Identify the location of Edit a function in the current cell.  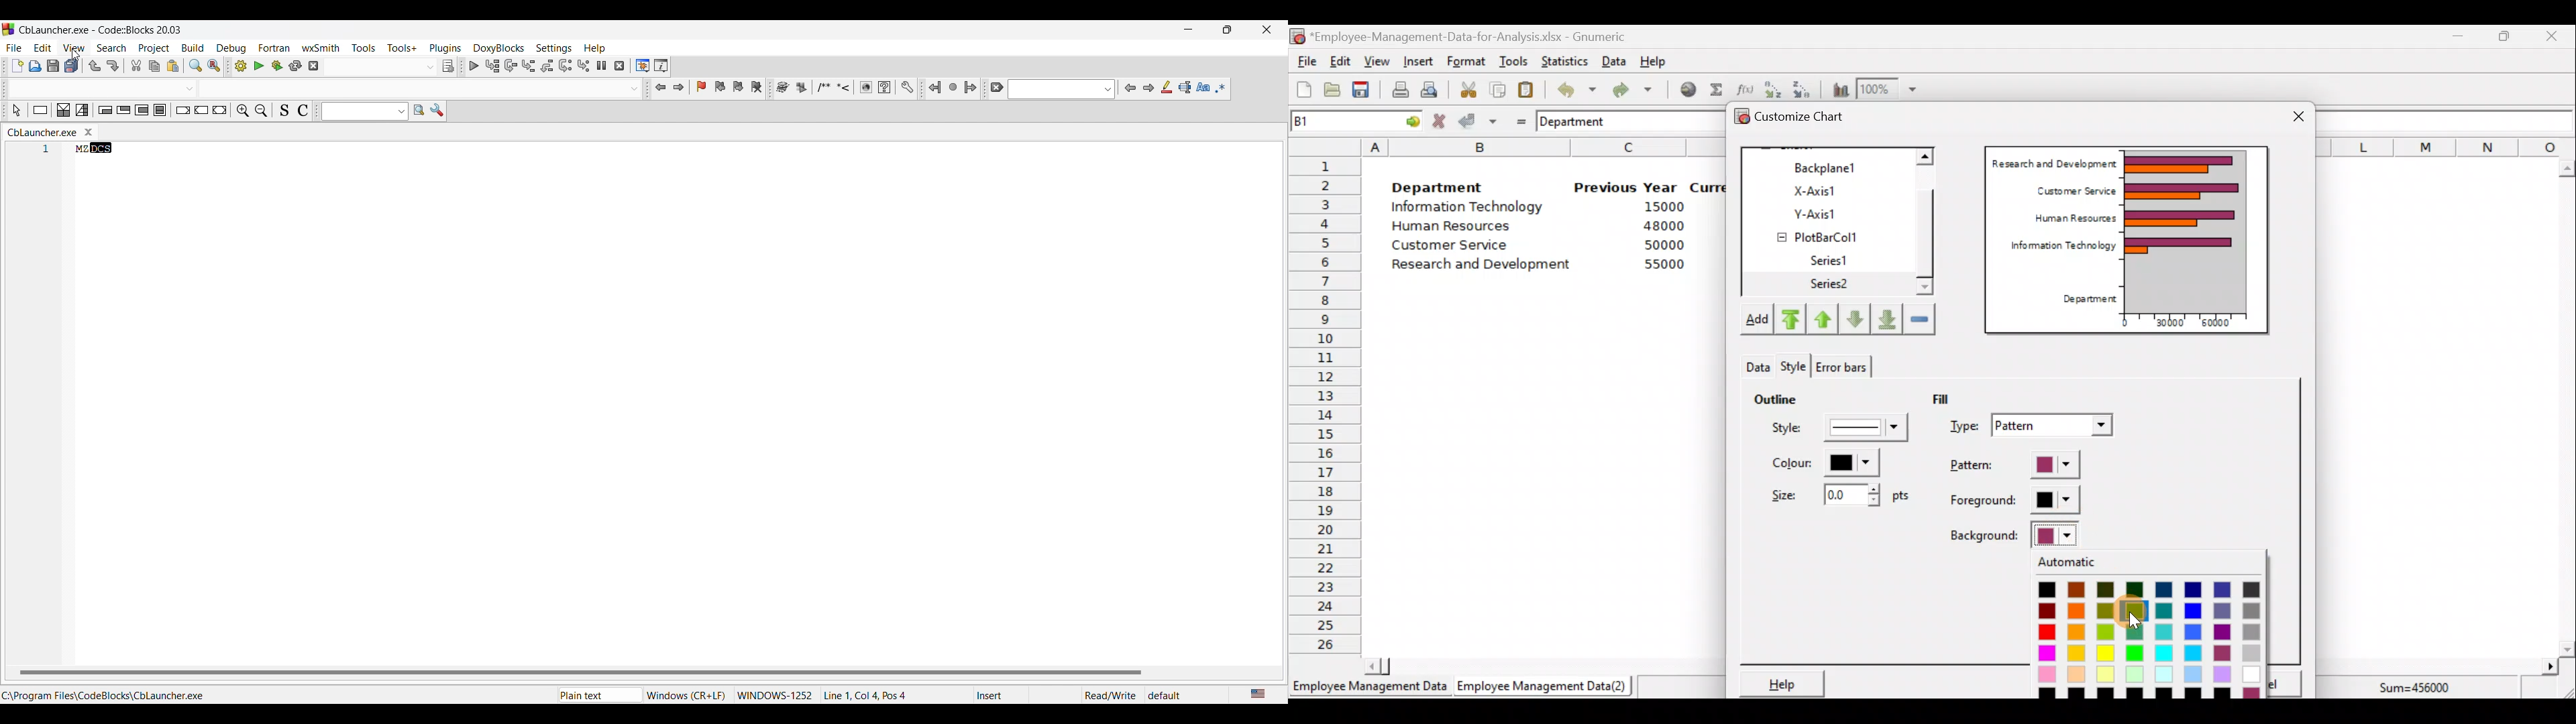
(1744, 88).